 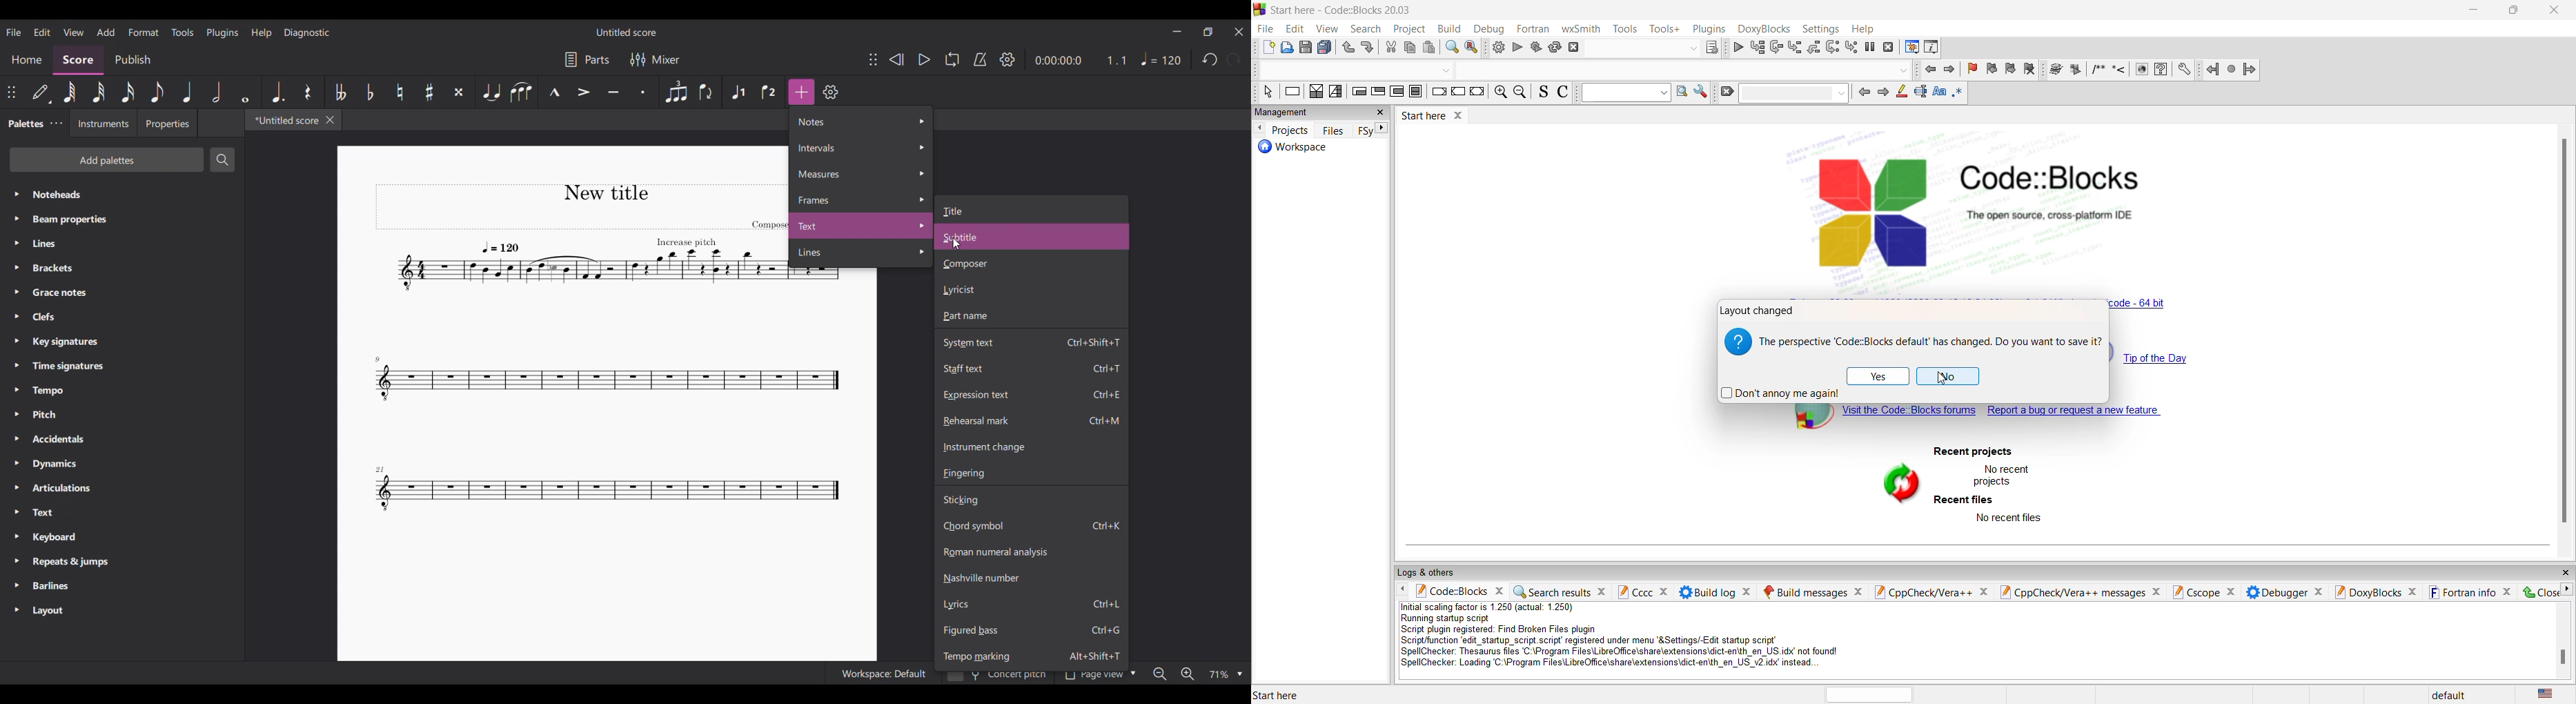 What do you see at coordinates (862, 226) in the screenshot?
I see `Text options, highlighted as current selection` at bounding box center [862, 226].